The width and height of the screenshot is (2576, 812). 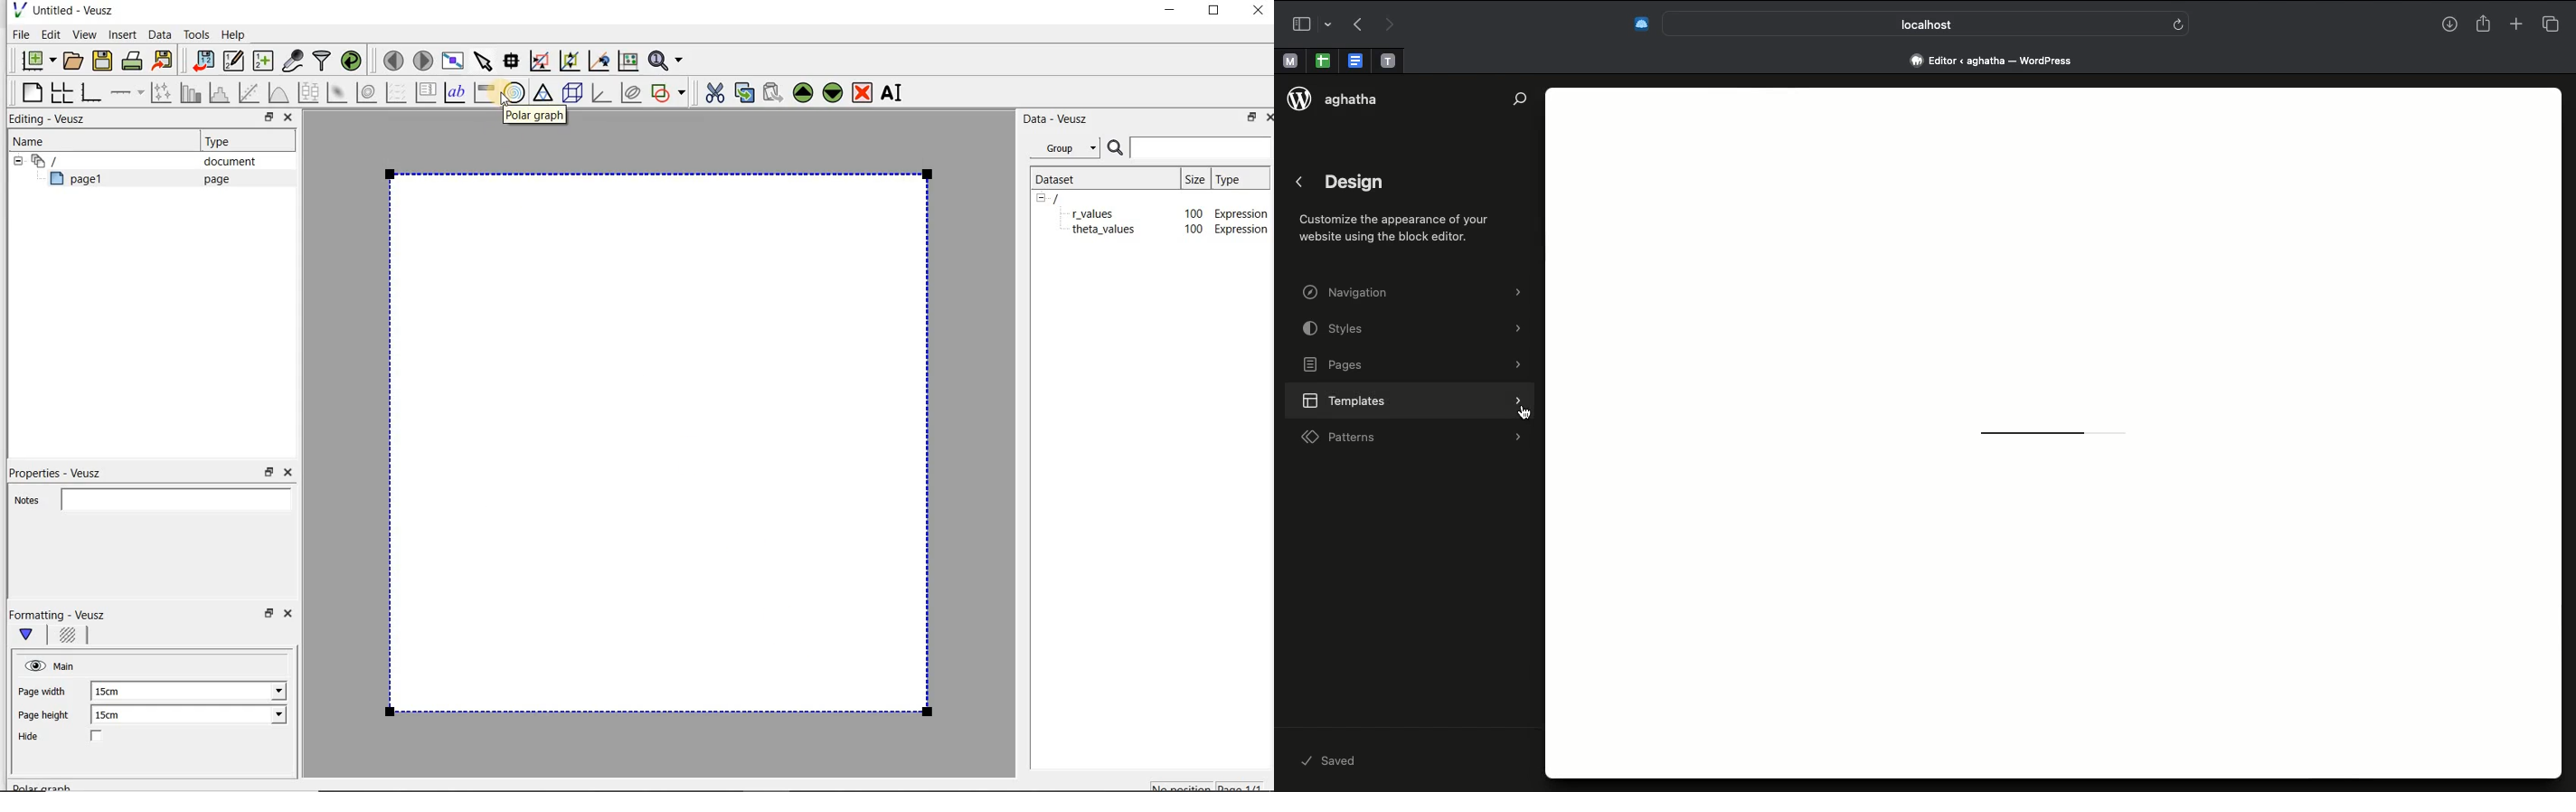 I want to click on logo, so click(x=1297, y=99).